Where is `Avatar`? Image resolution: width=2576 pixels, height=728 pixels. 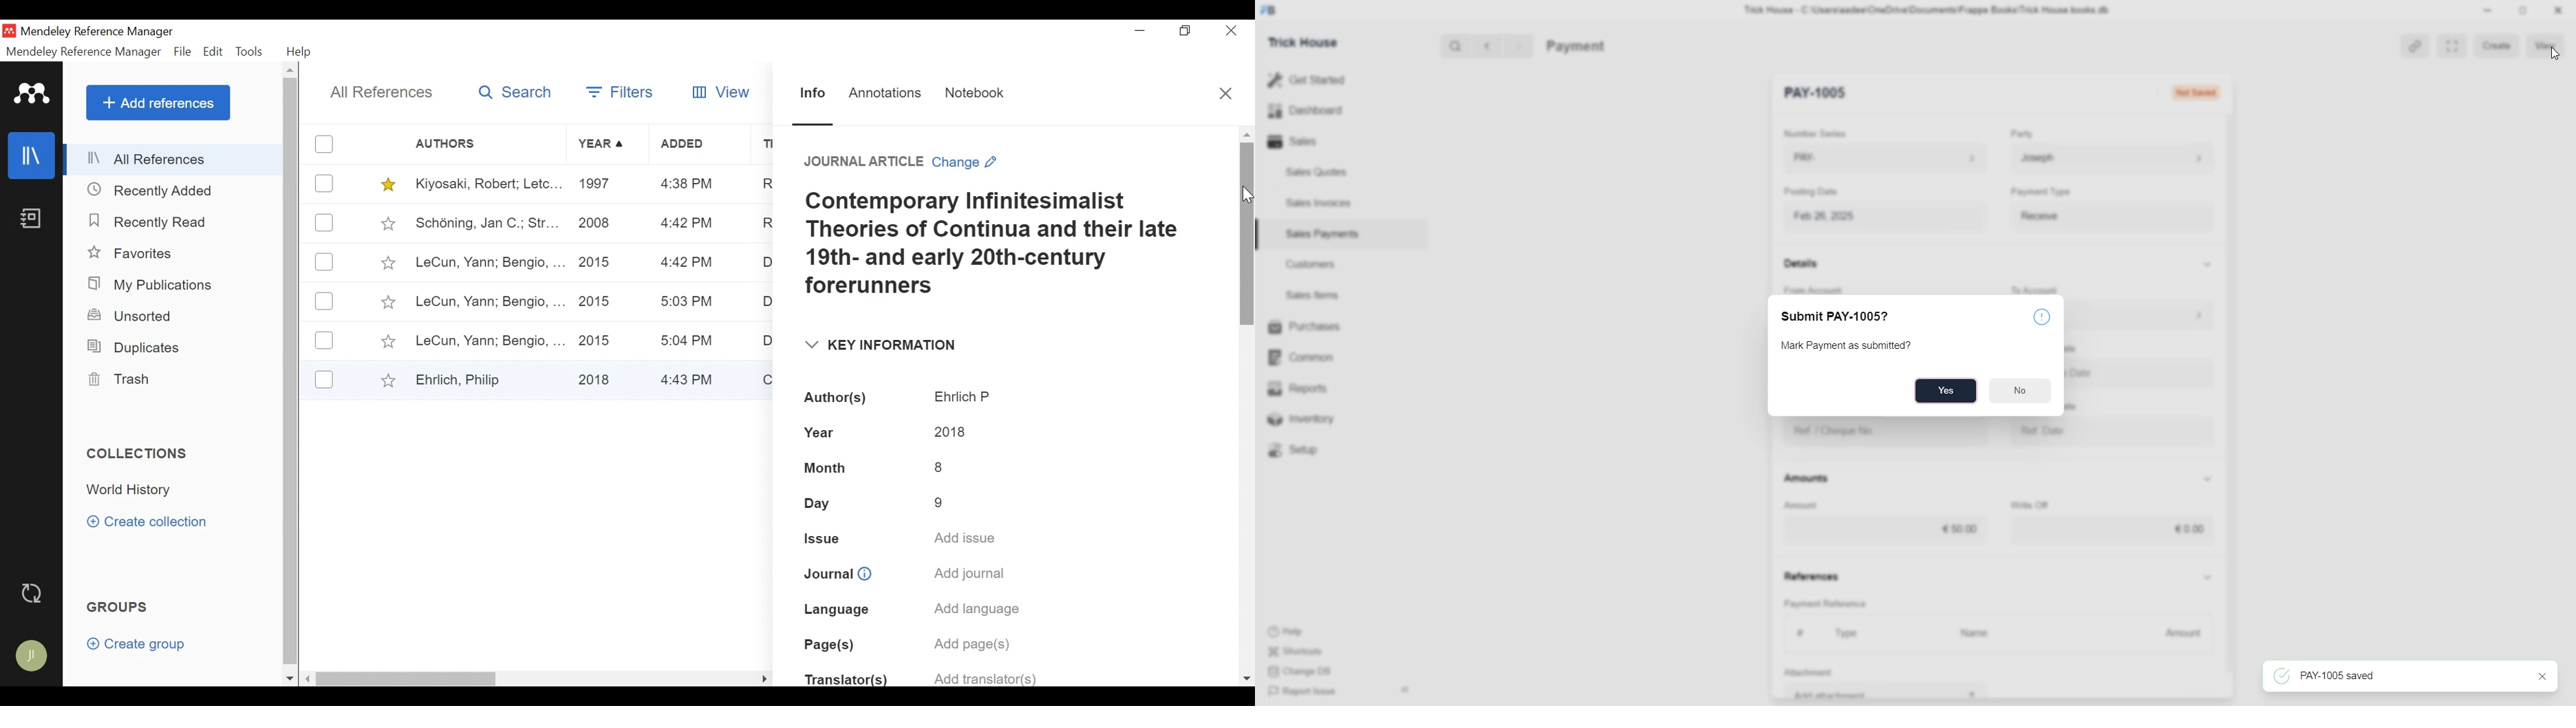
Avatar is located at coordinates (29, 655).